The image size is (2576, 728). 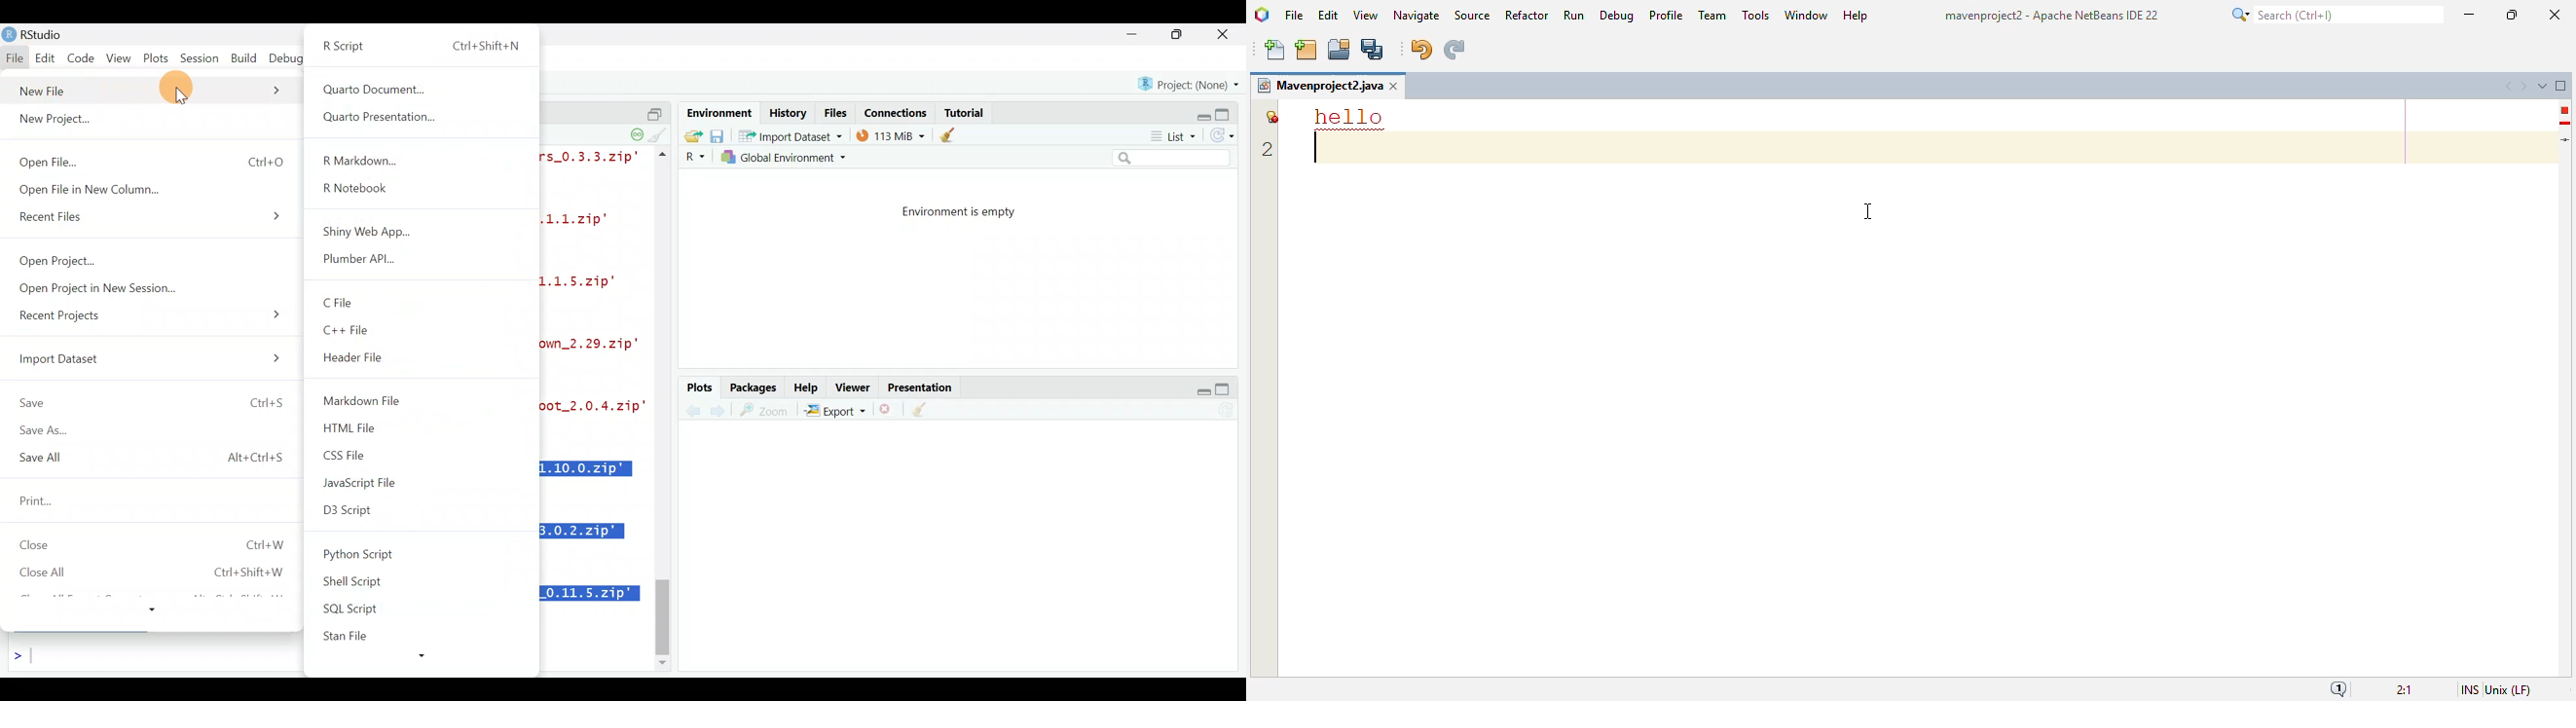 I want to click on Cursor, so click(x=191, y=86).